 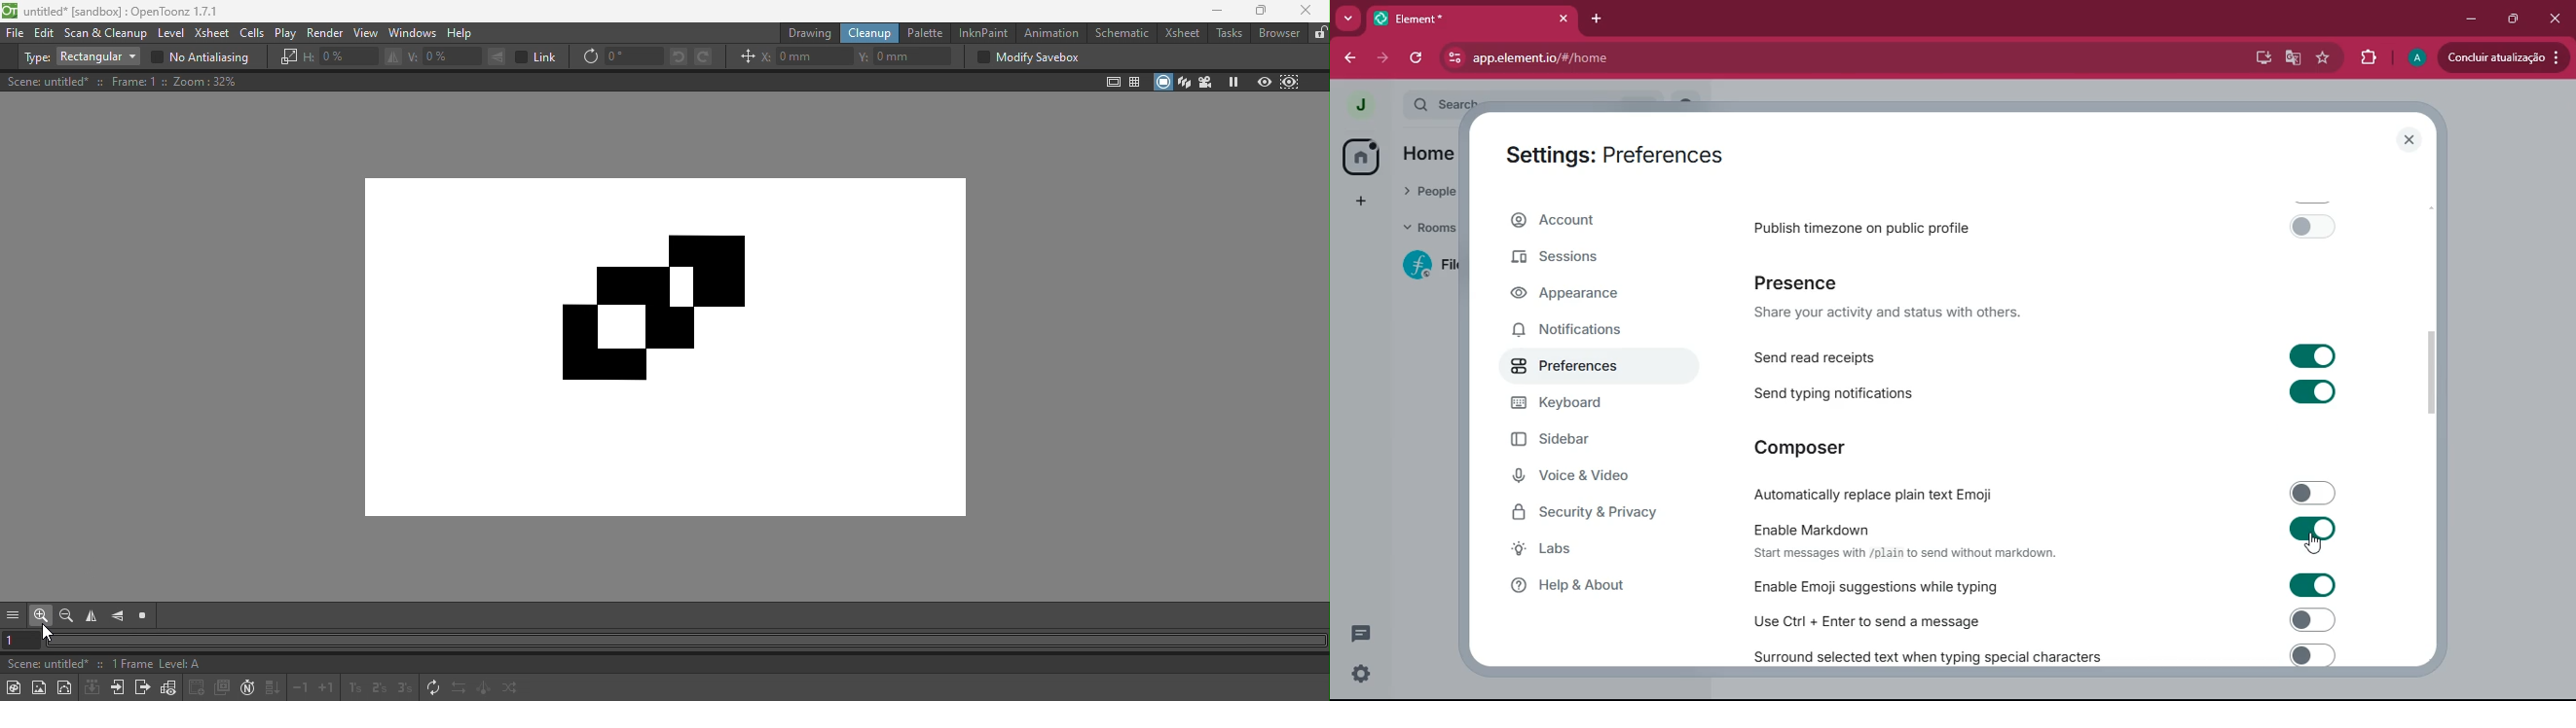 I want to click on Create blank drawing, so click(x=197, y=687).